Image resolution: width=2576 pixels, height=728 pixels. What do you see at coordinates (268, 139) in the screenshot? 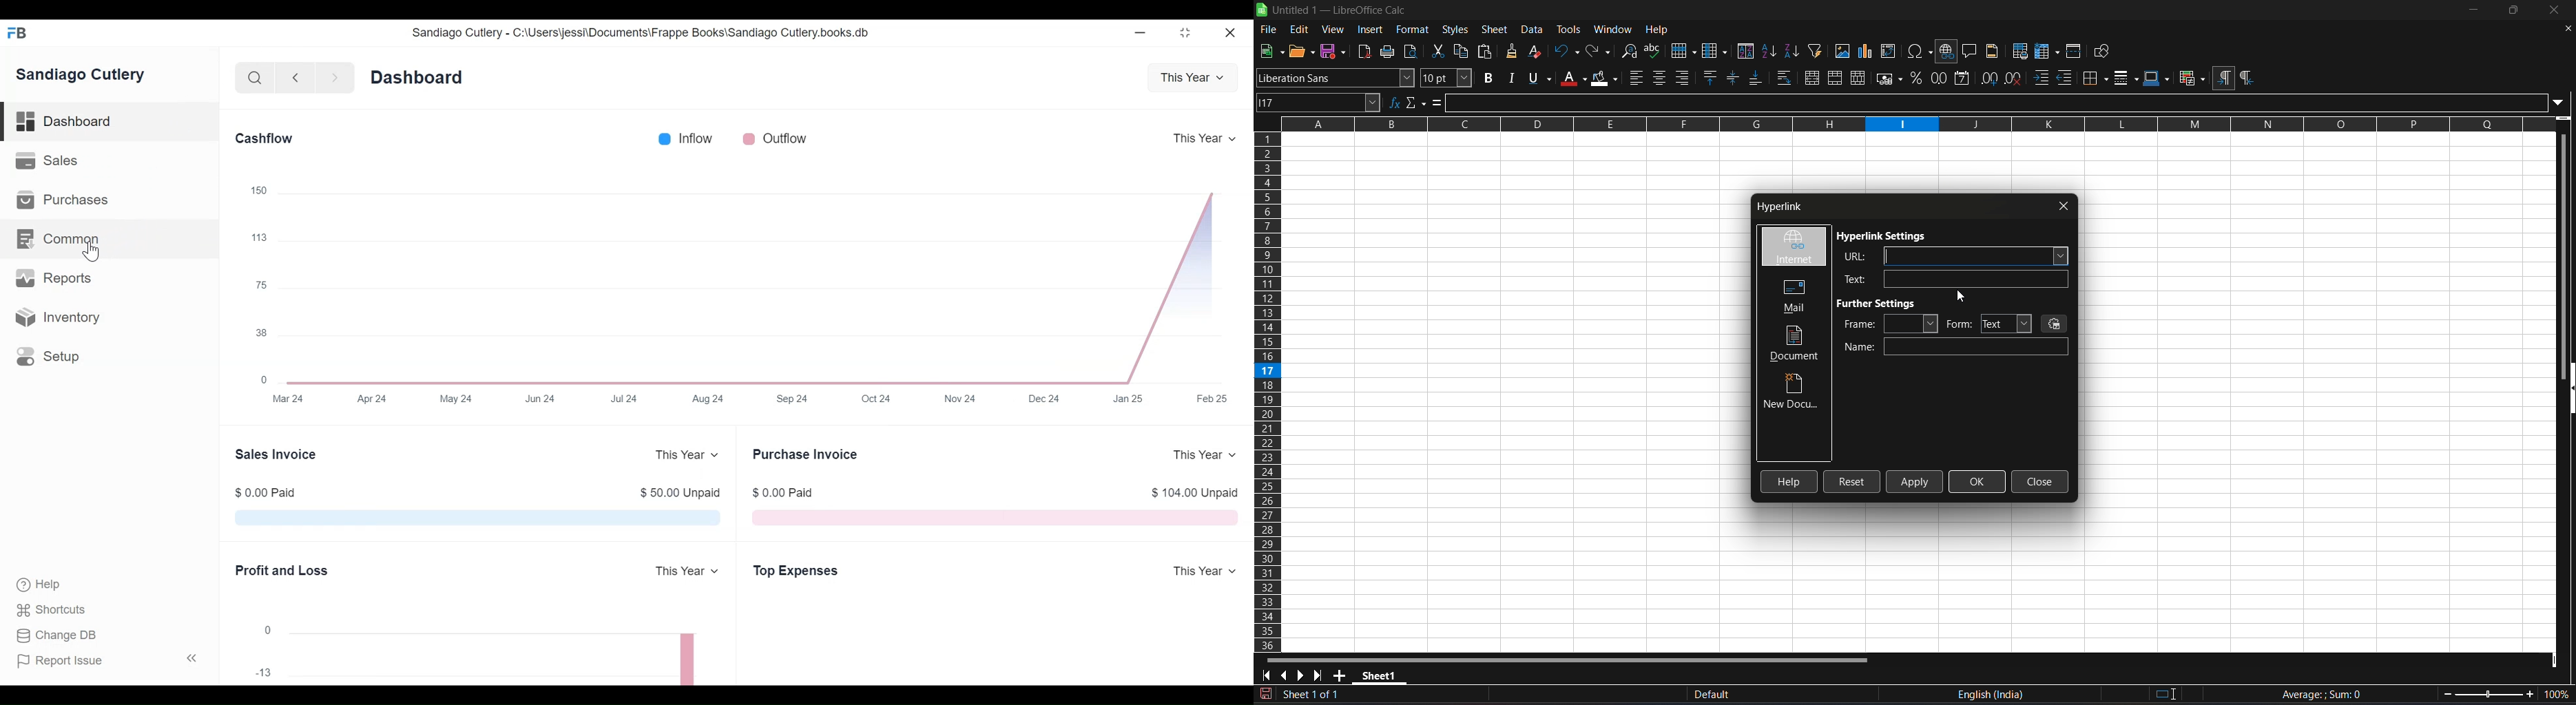
I see `Cashflow` at bounding box center [268, 139].